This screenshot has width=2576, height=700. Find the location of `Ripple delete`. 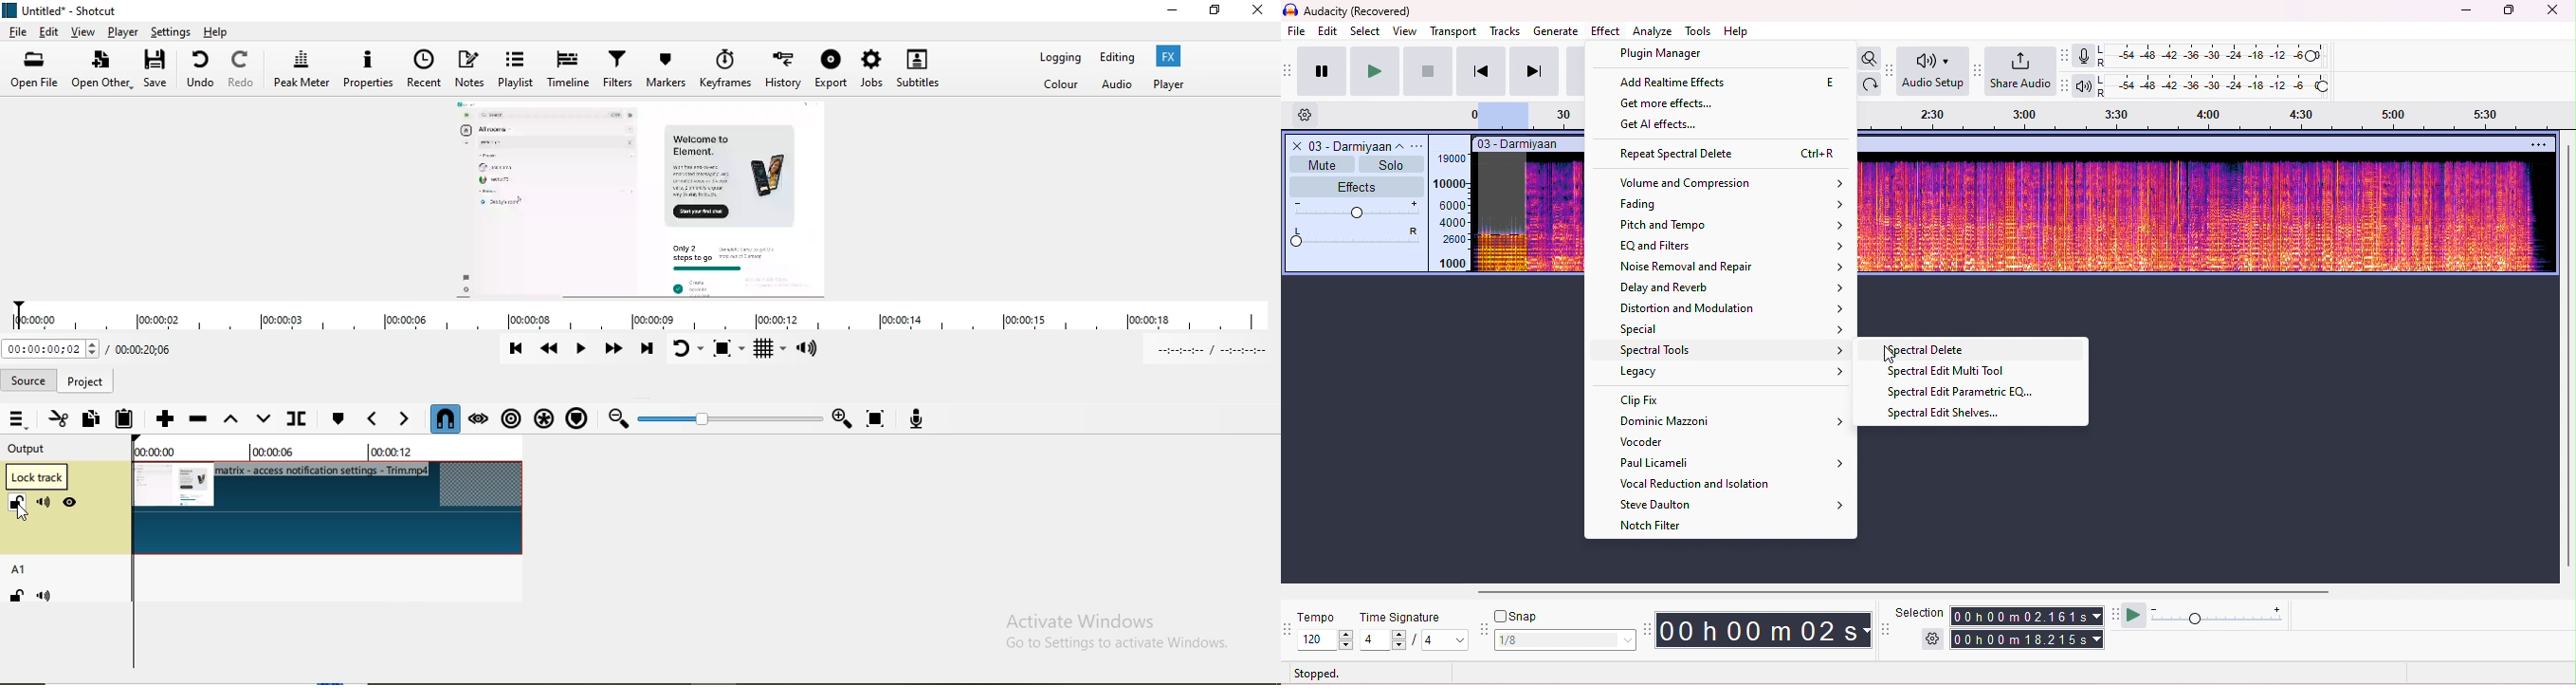

Ripple delete is located at coordinates (196, 420).